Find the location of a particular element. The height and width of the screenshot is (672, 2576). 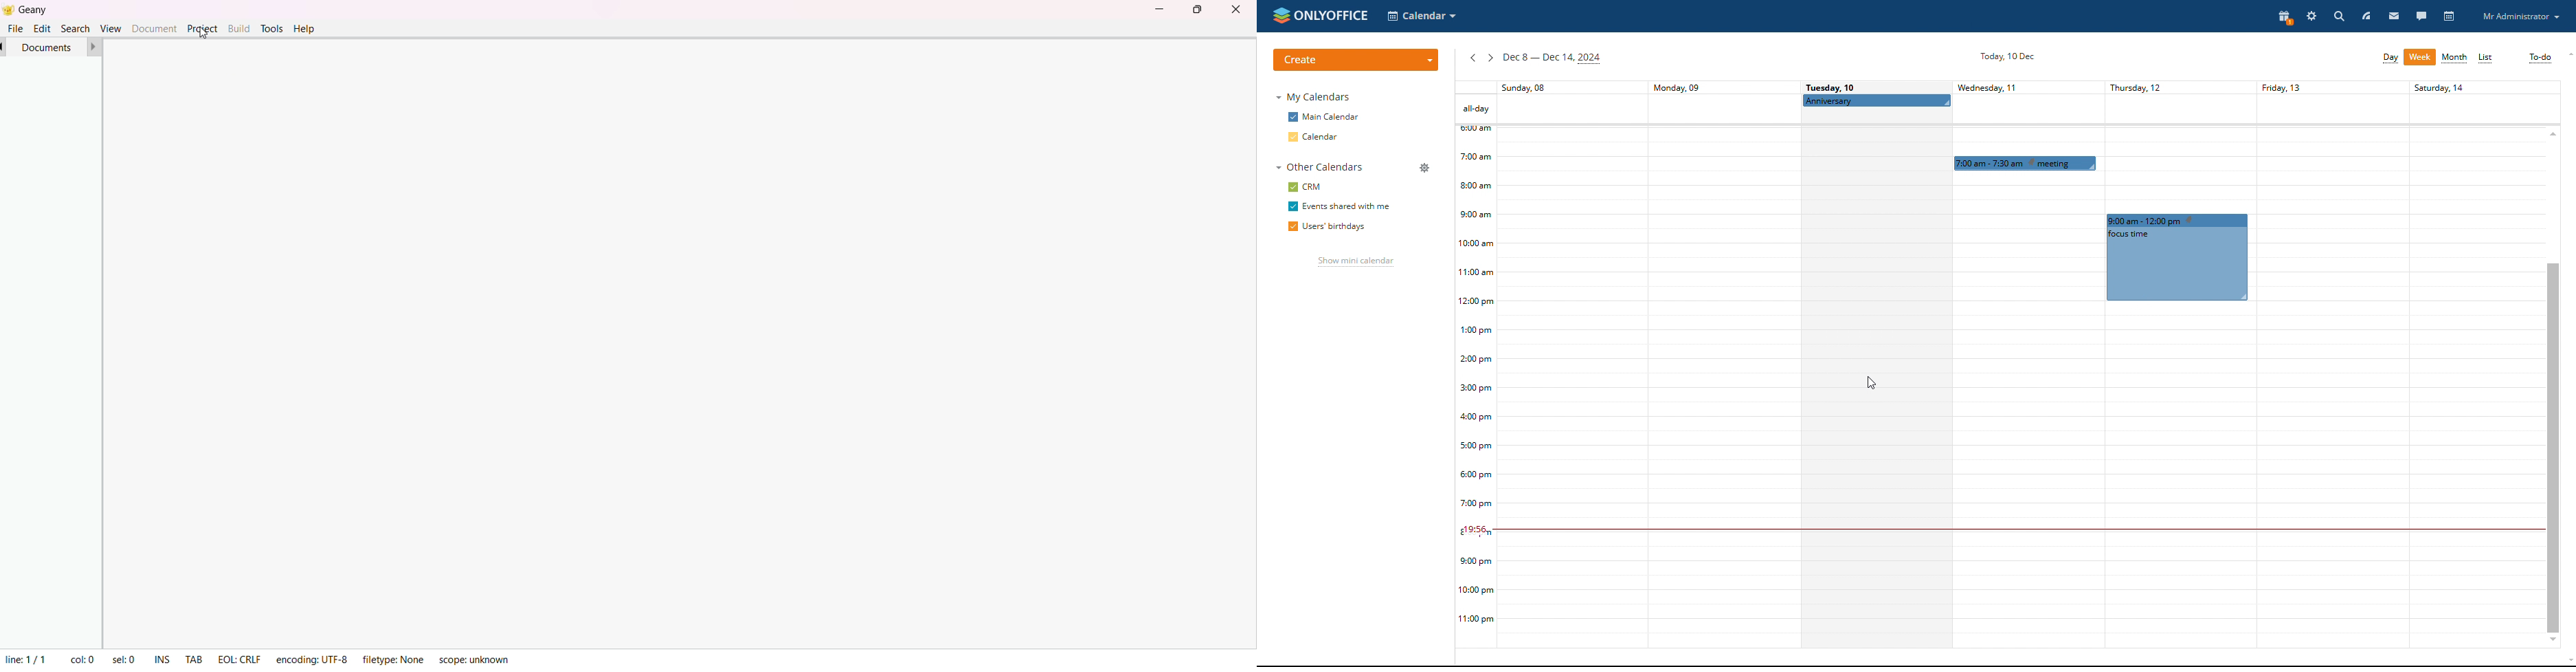

scroll down is located at coordinates (2553, 641).